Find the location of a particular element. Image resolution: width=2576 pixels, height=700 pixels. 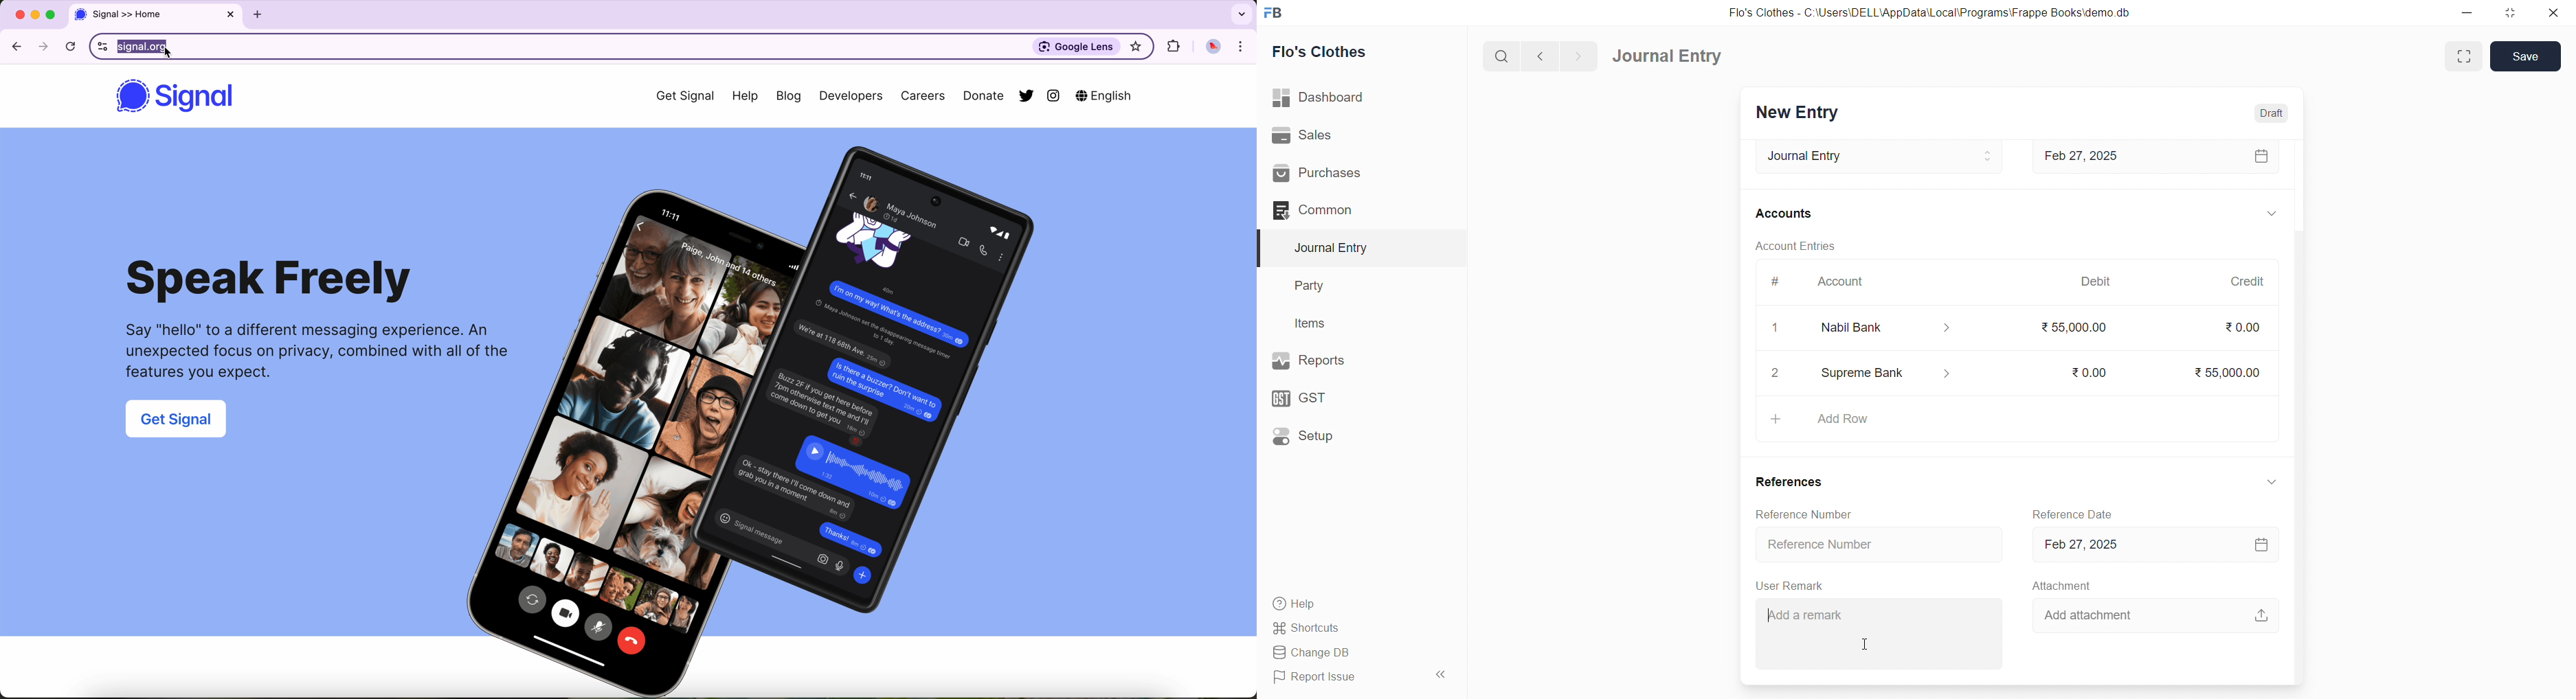

Change DB is located at coordinates (1342, 652).